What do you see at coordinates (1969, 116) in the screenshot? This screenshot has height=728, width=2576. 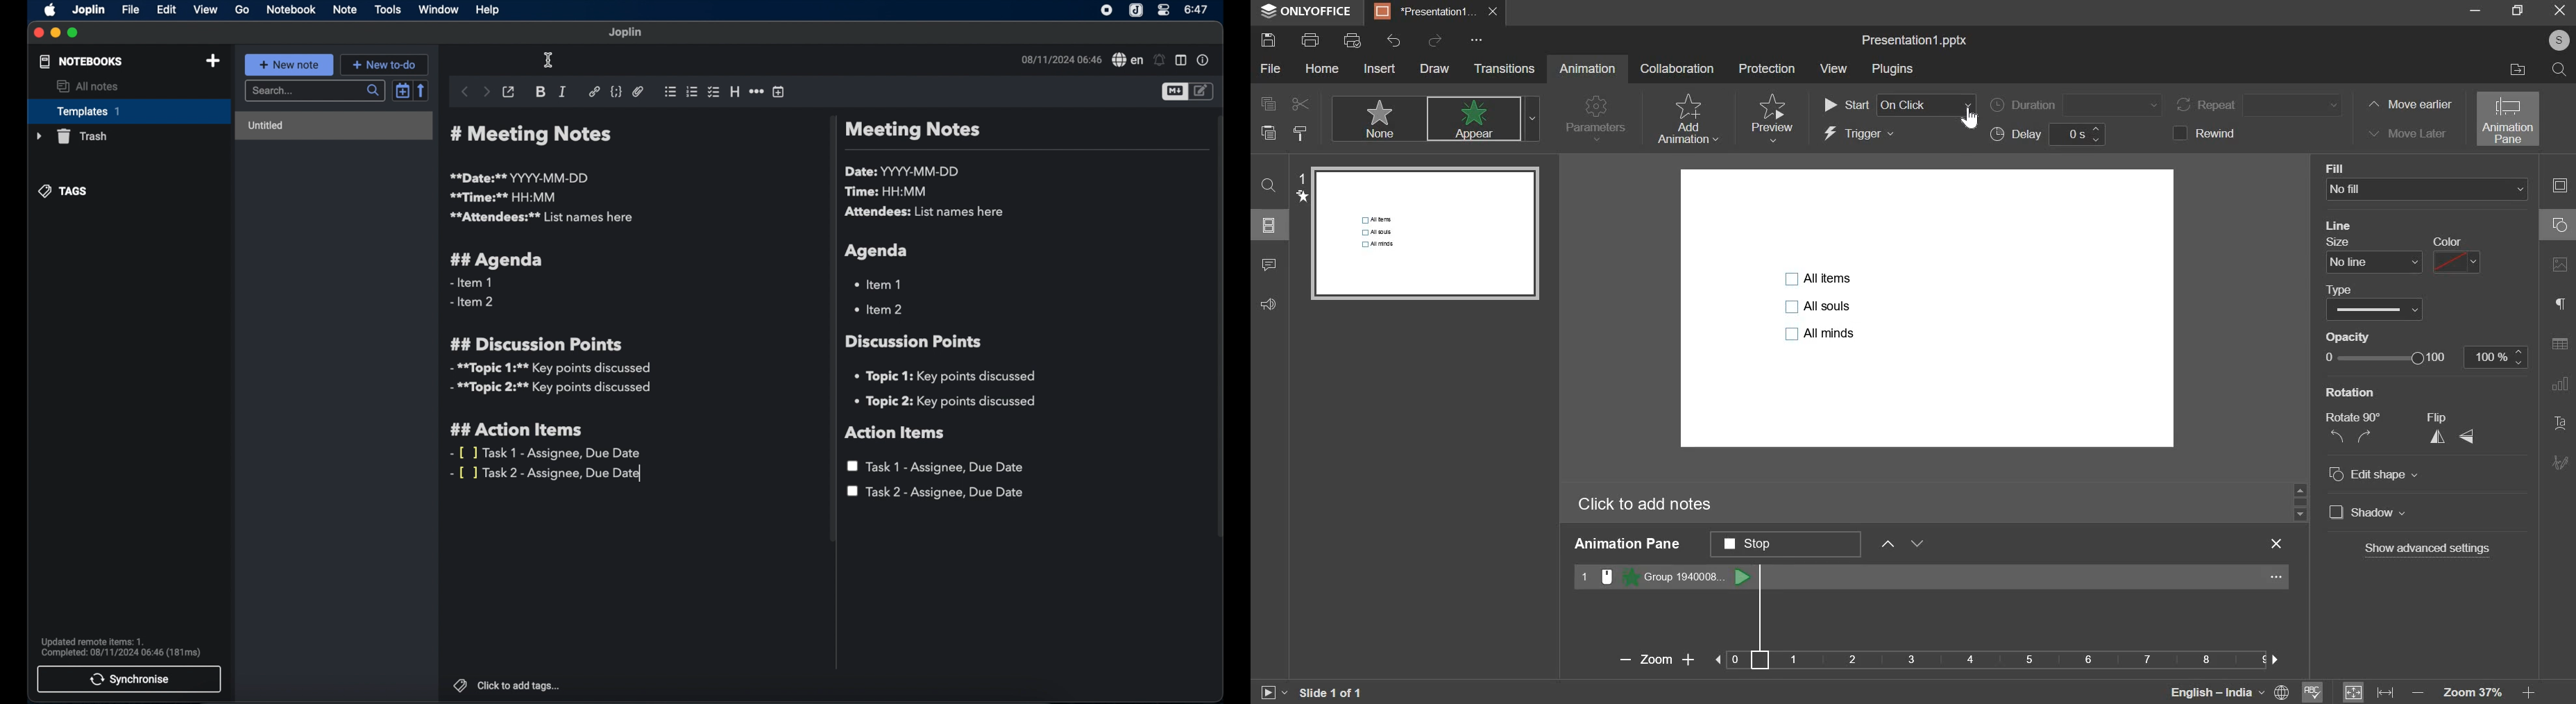 I see `Cursor` at bounding box center [1969, 116].